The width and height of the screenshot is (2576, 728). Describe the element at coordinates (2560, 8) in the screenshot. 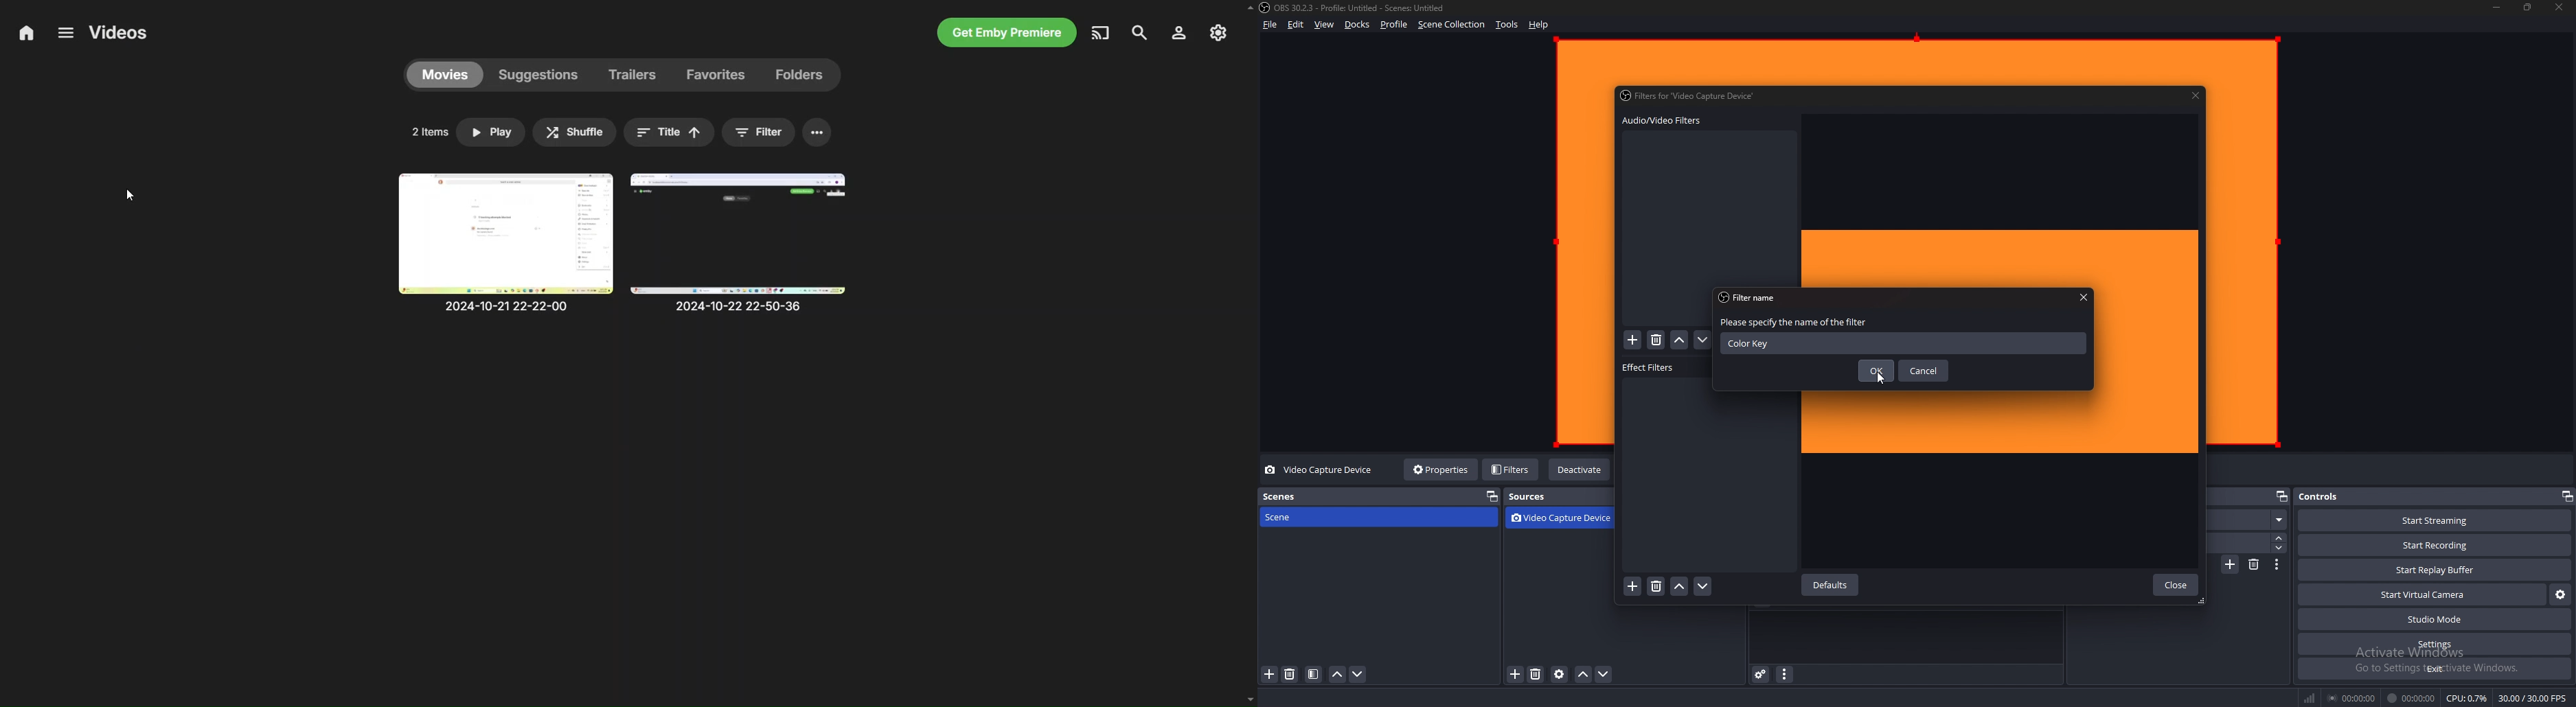

I see `close` at that location.